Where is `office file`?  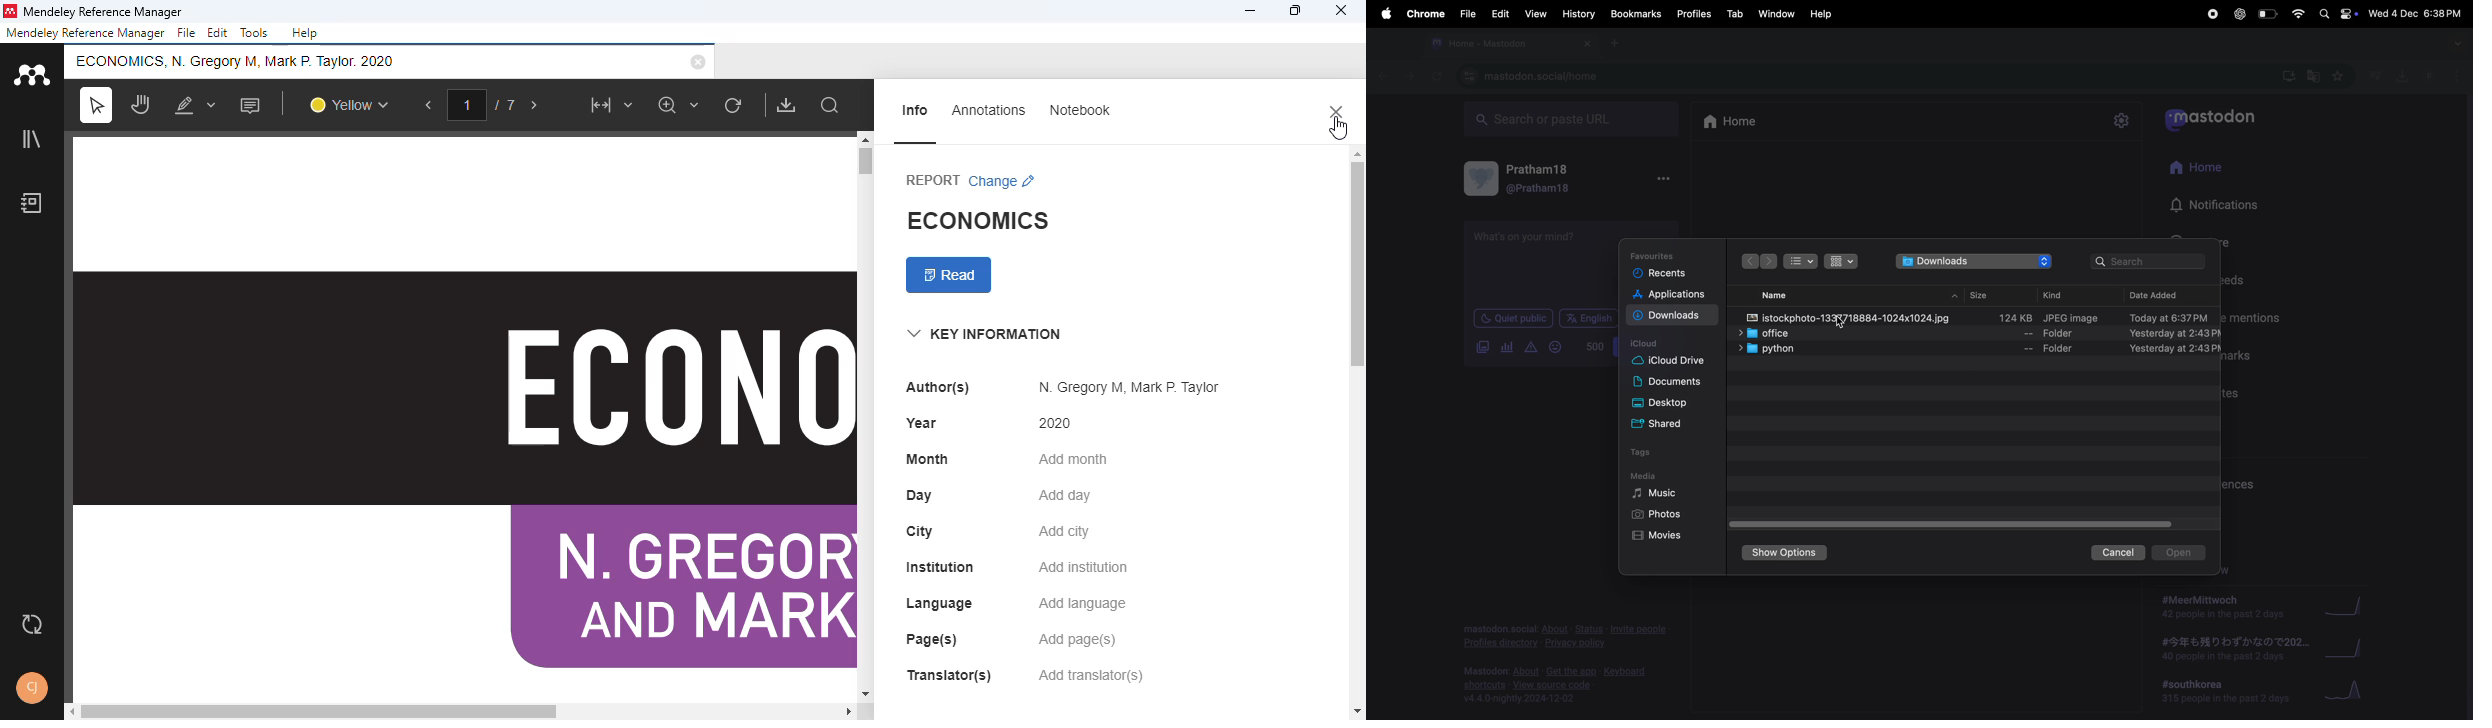 office file is located at coordinates (1983, 333).